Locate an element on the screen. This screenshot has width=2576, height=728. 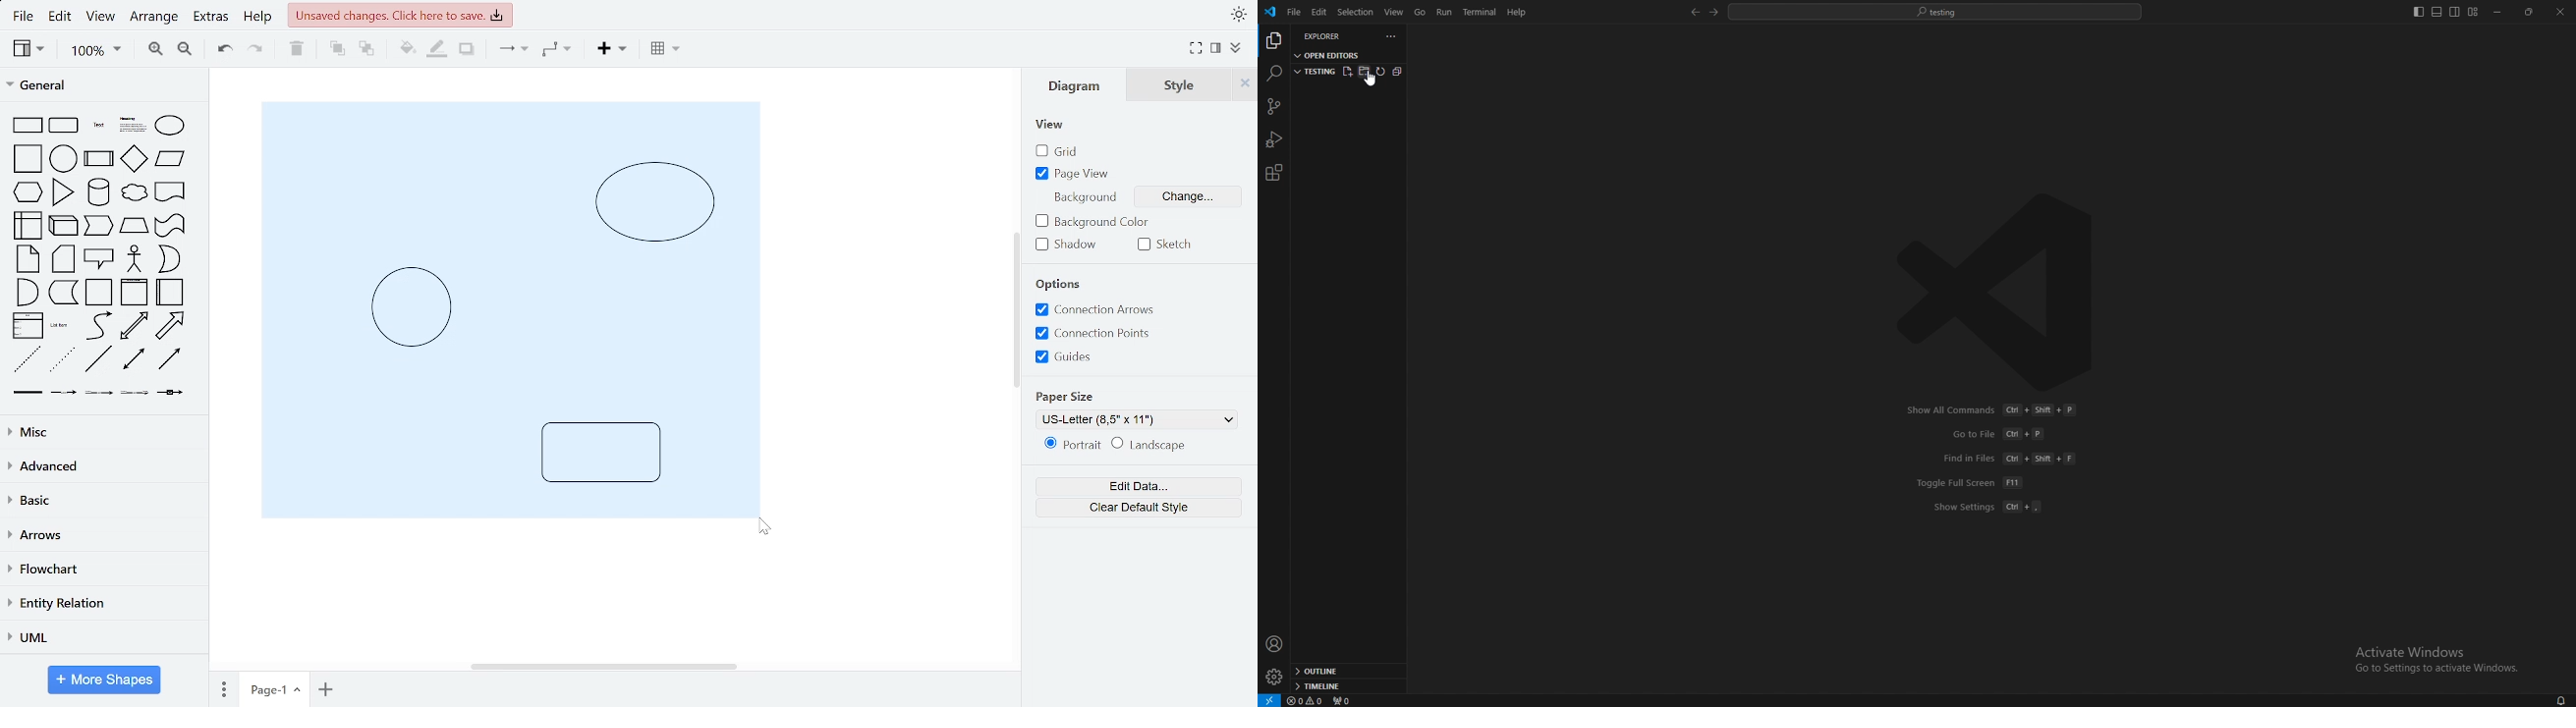
arrange is located at coordinates (156, 17).